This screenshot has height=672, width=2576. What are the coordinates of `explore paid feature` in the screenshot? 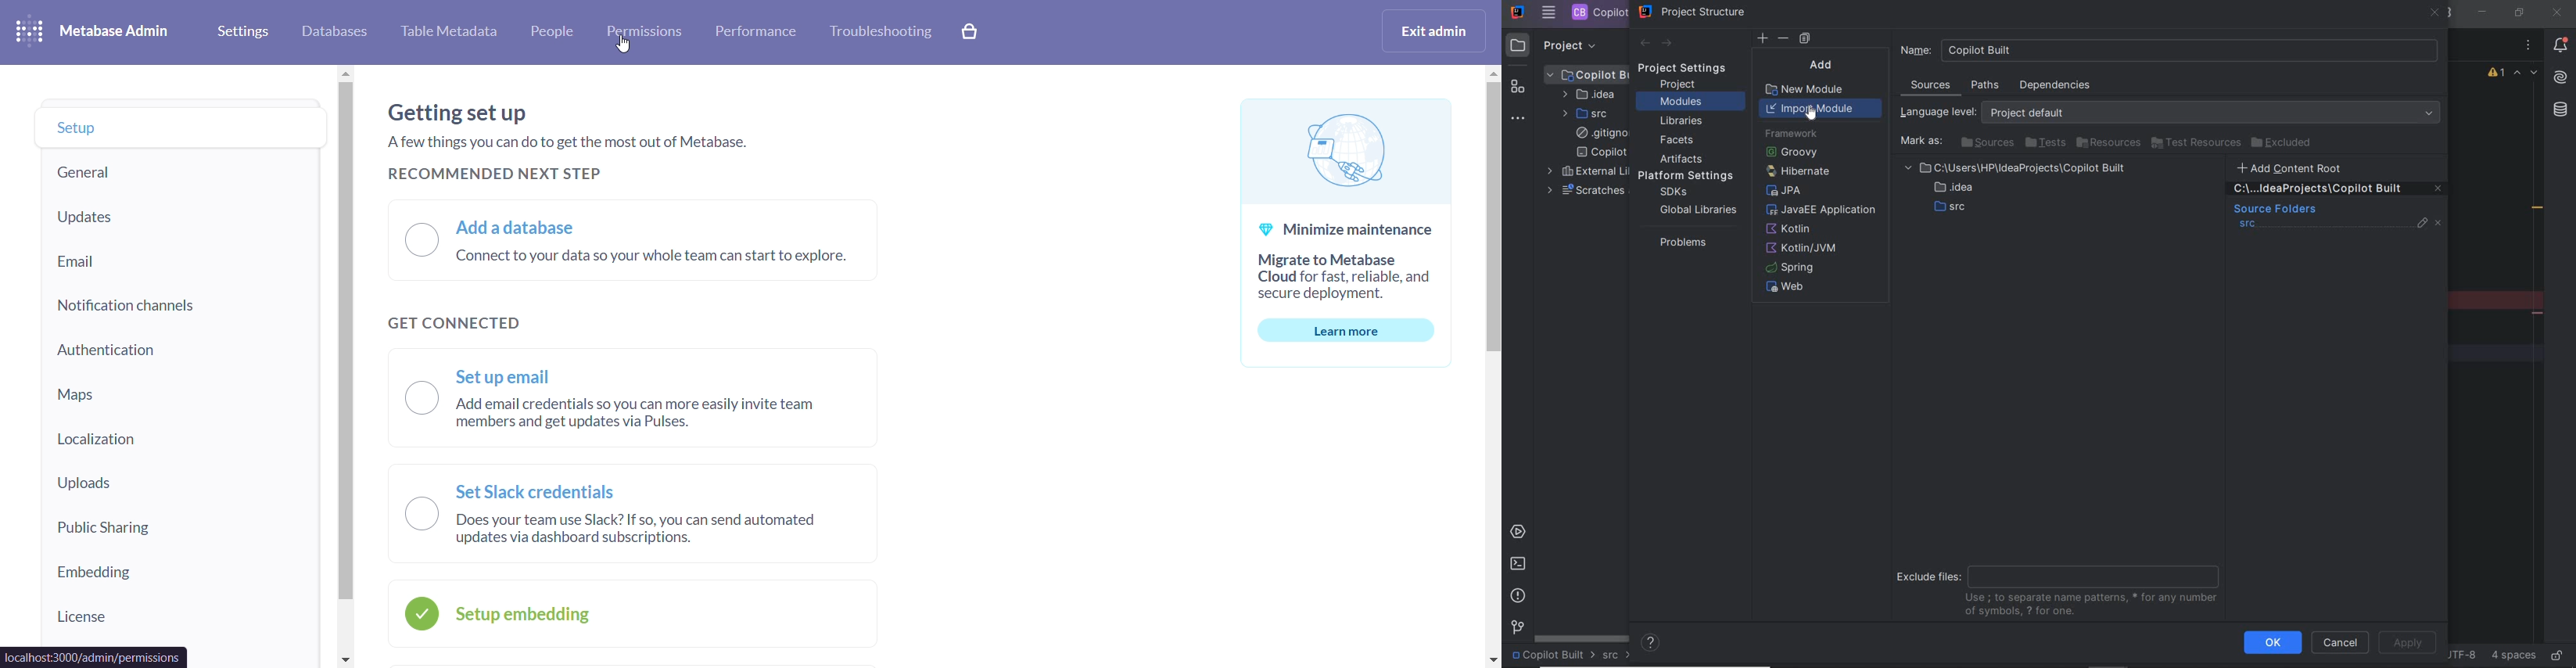 It's located at (970, 31).